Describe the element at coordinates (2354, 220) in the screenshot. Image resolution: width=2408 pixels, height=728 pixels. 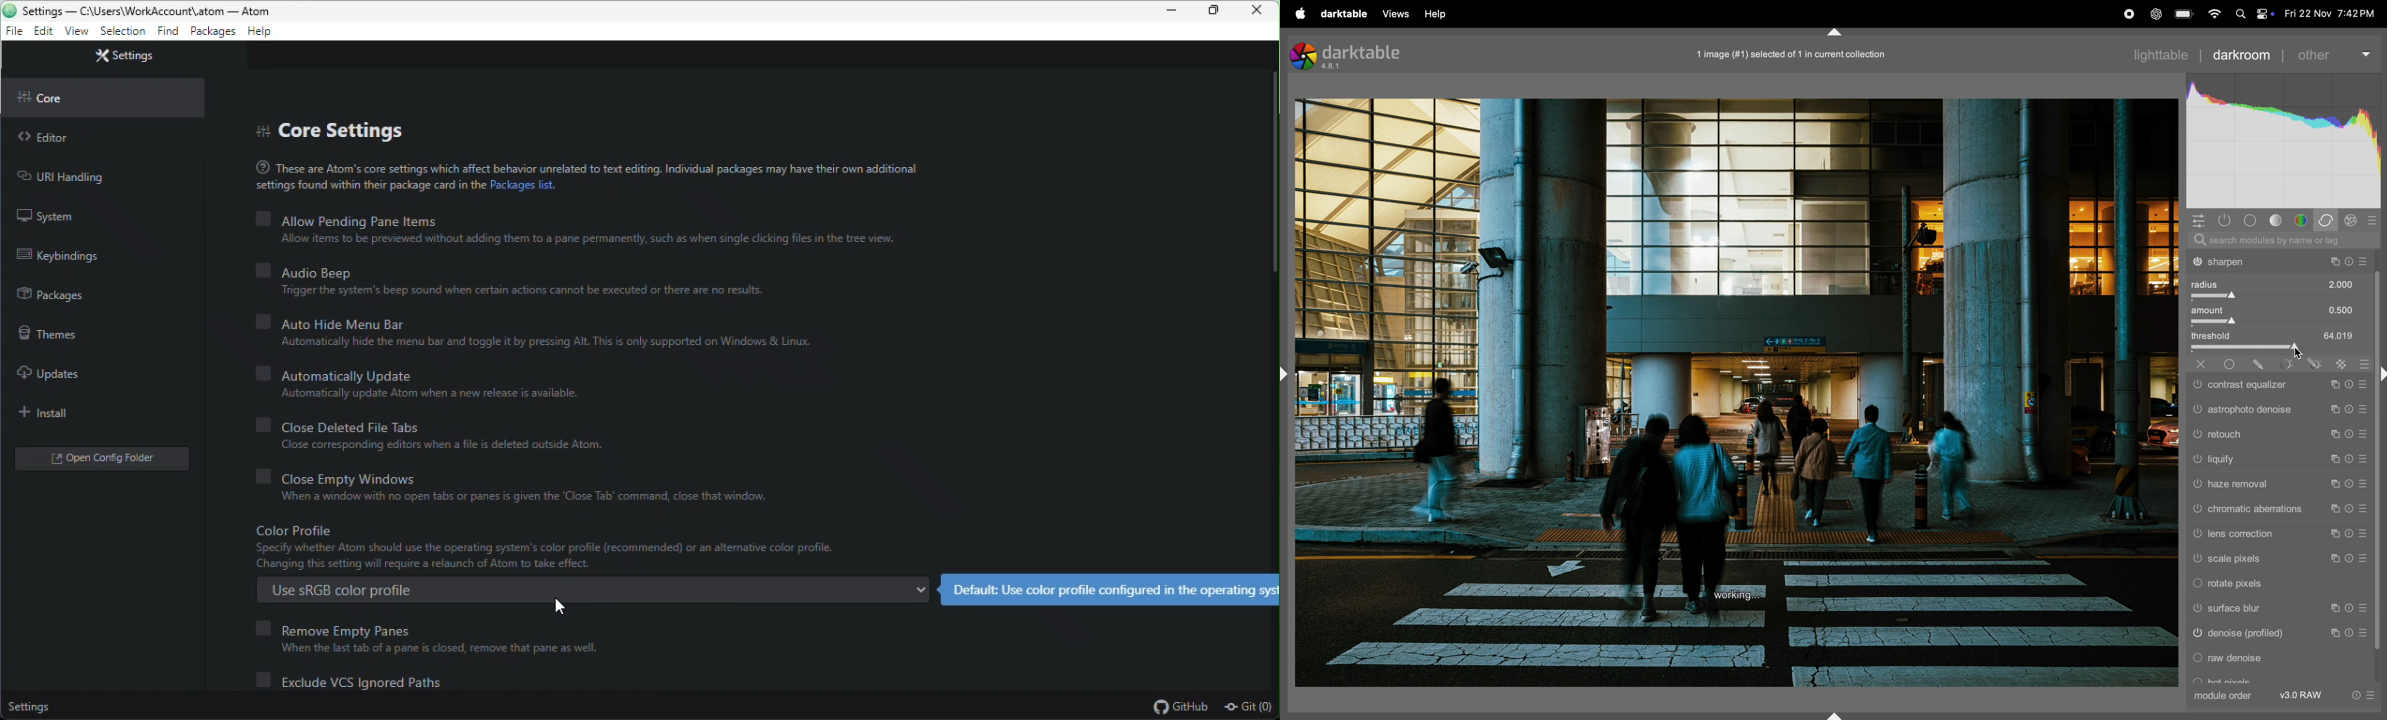
I see `effect` at that location.